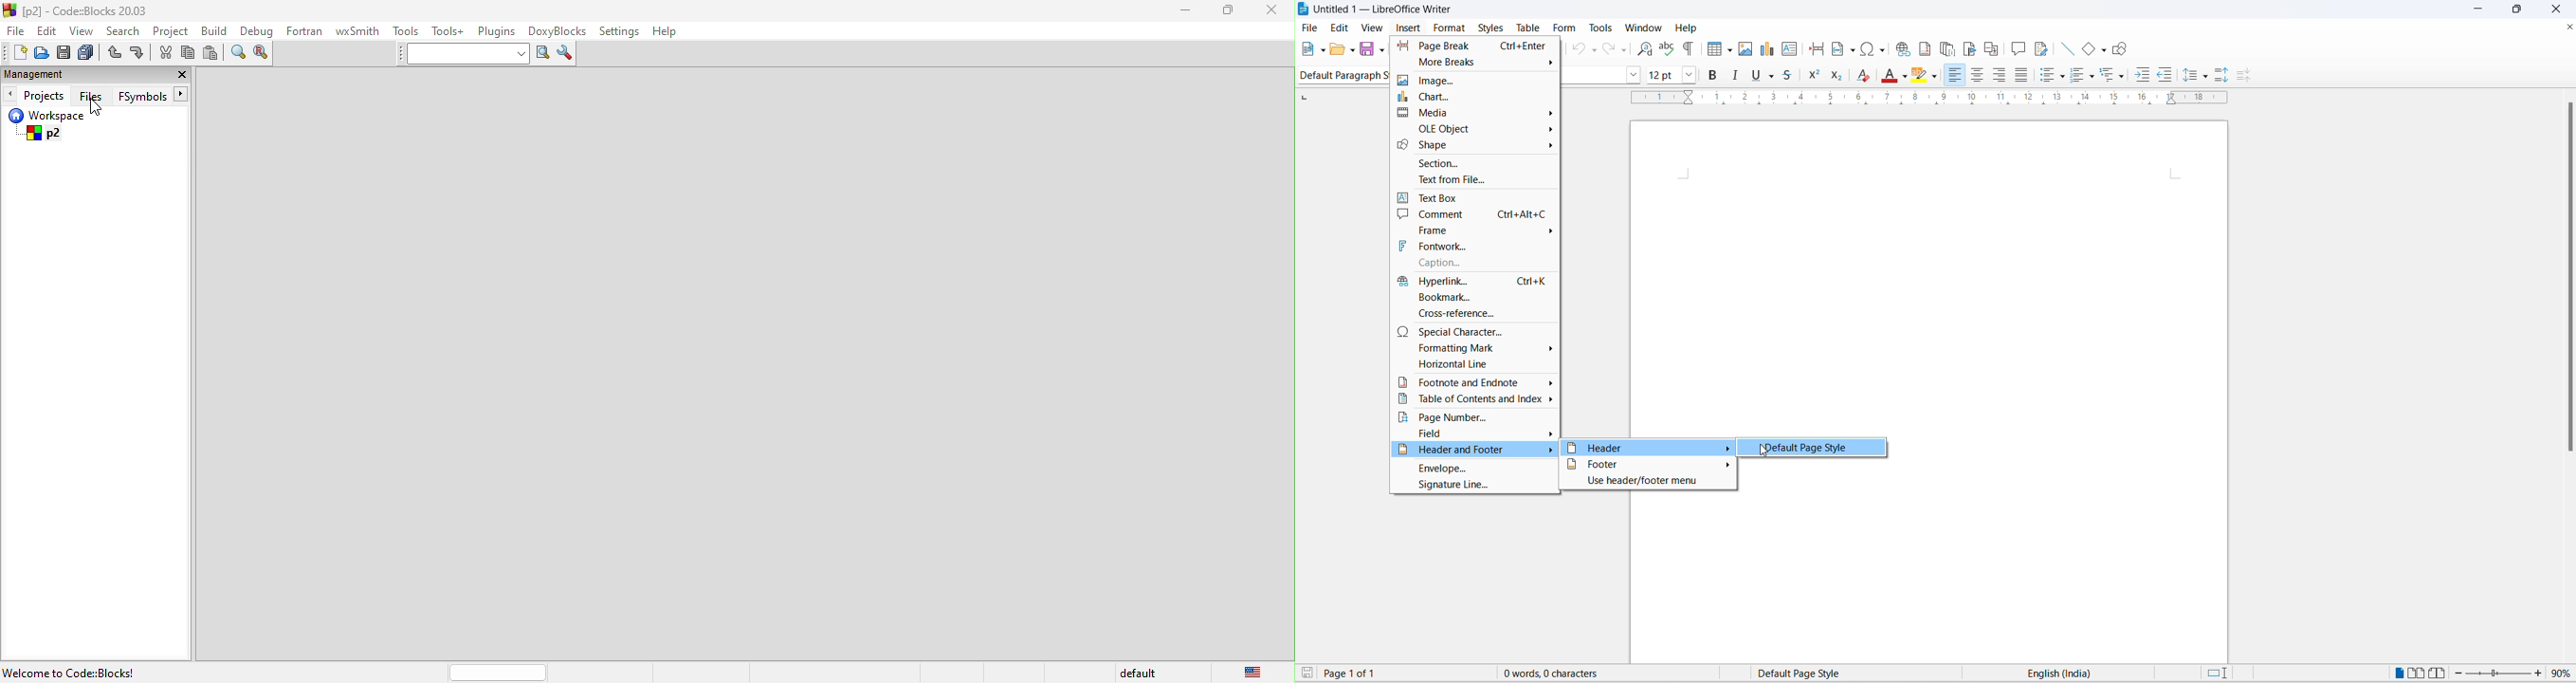  Describe the element at coordinates (36, 73) in the screenshot. I see `management` at that location.